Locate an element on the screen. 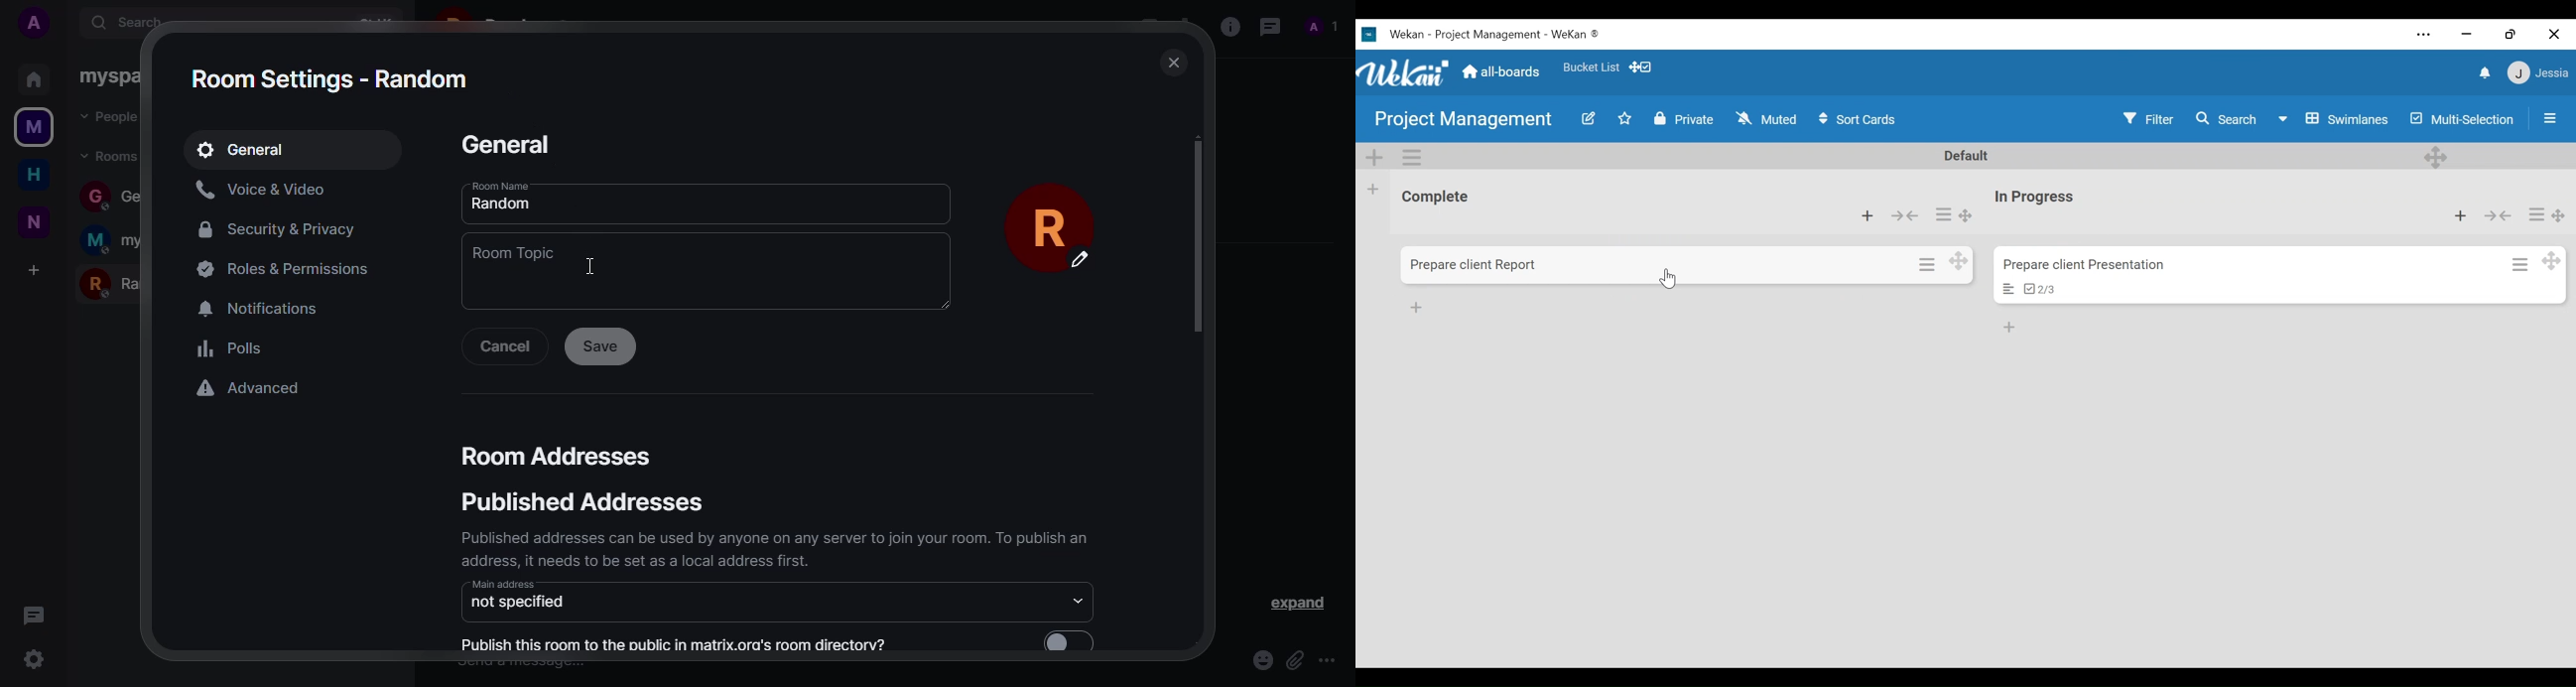 This screenshot has height=700, width=2576. Desktop drag handles is located at coordinates (1958, 261).